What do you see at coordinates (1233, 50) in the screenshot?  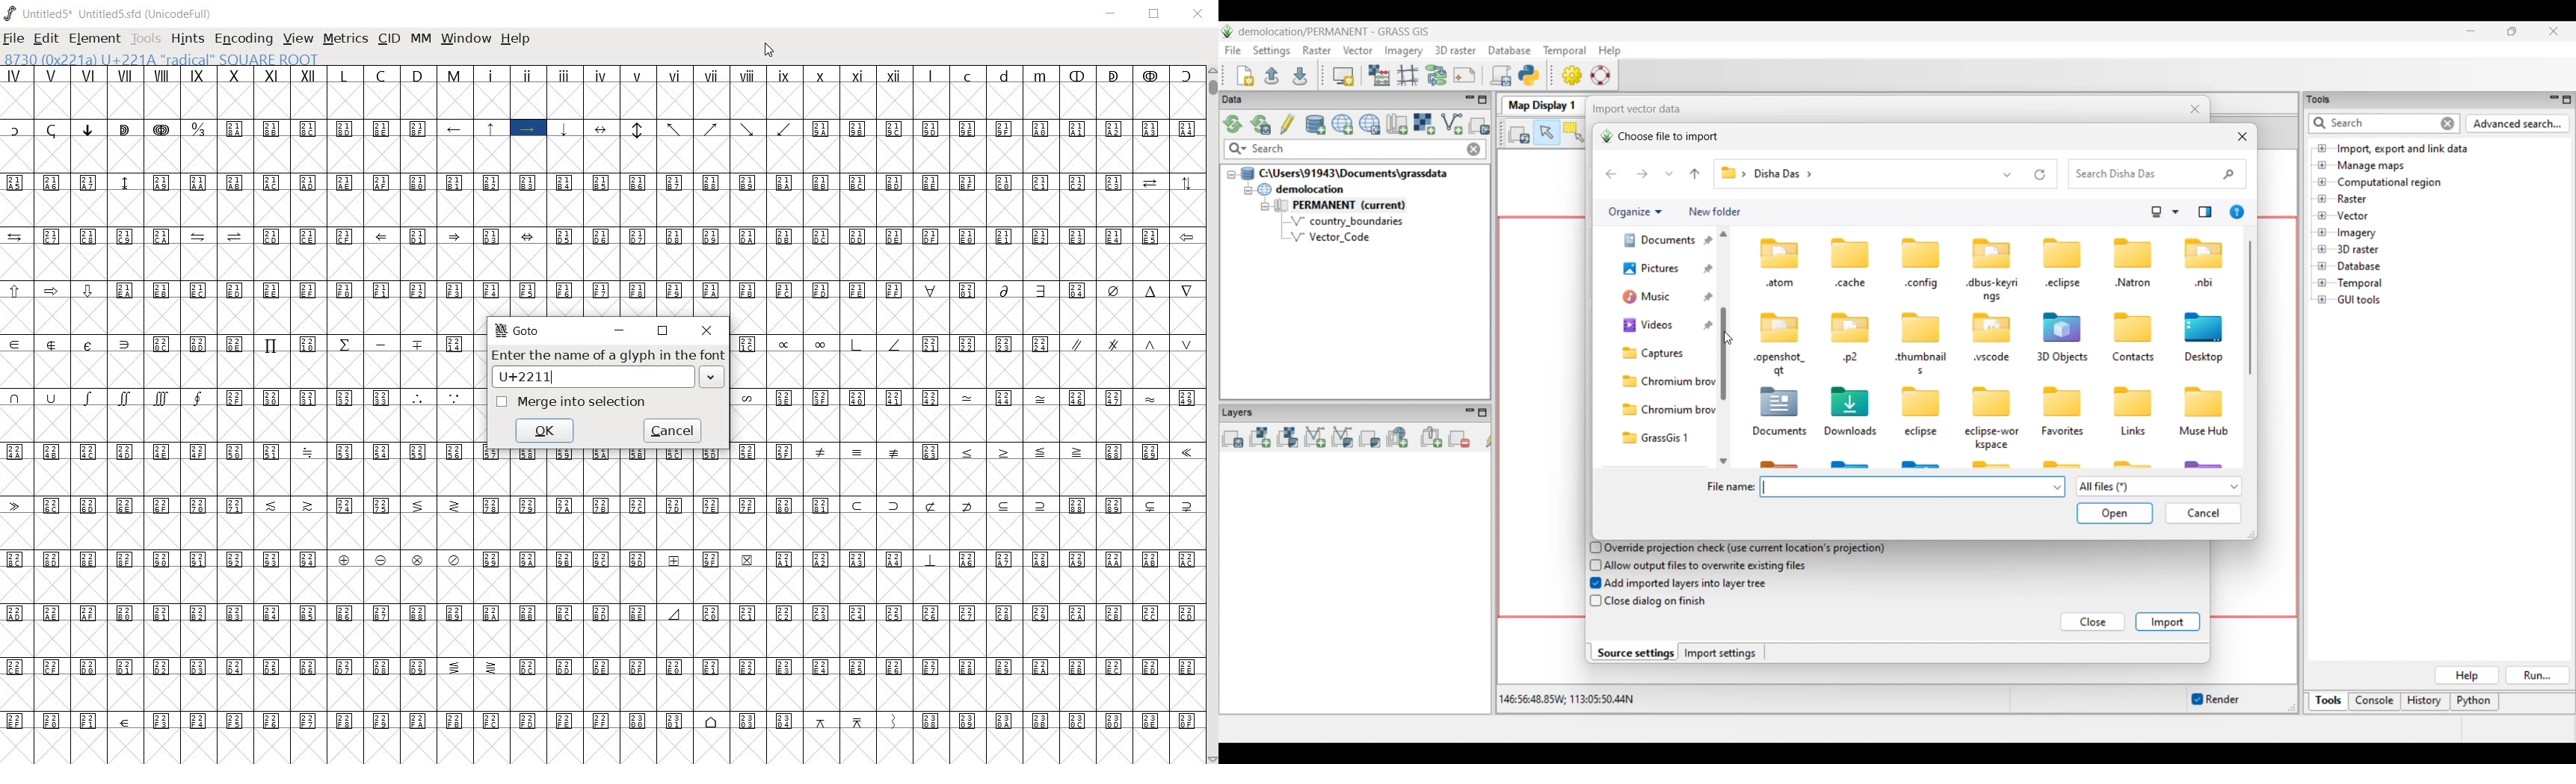 I see `File menu` at bounding box center [1233, 50].